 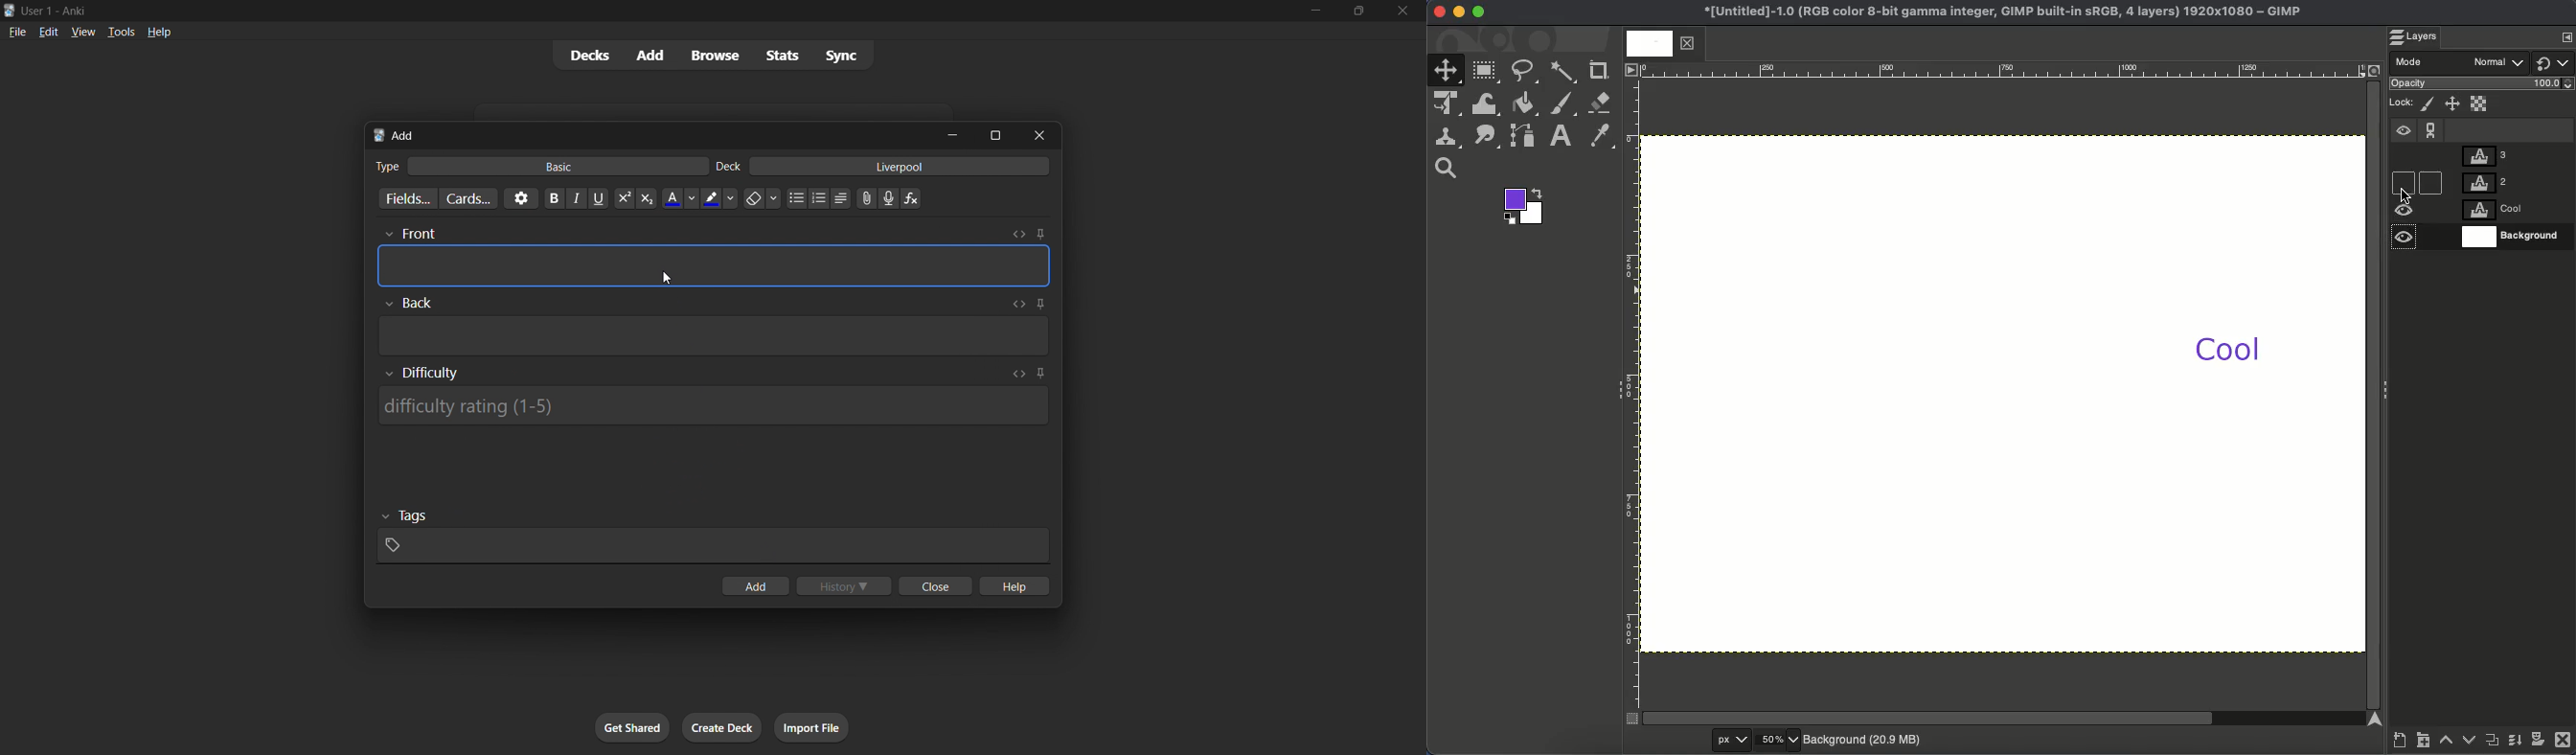 What do you see at coordinates (1038, 305) in the screenshot?
I see `Toggle sticky` at bounding box center [1038, 305].